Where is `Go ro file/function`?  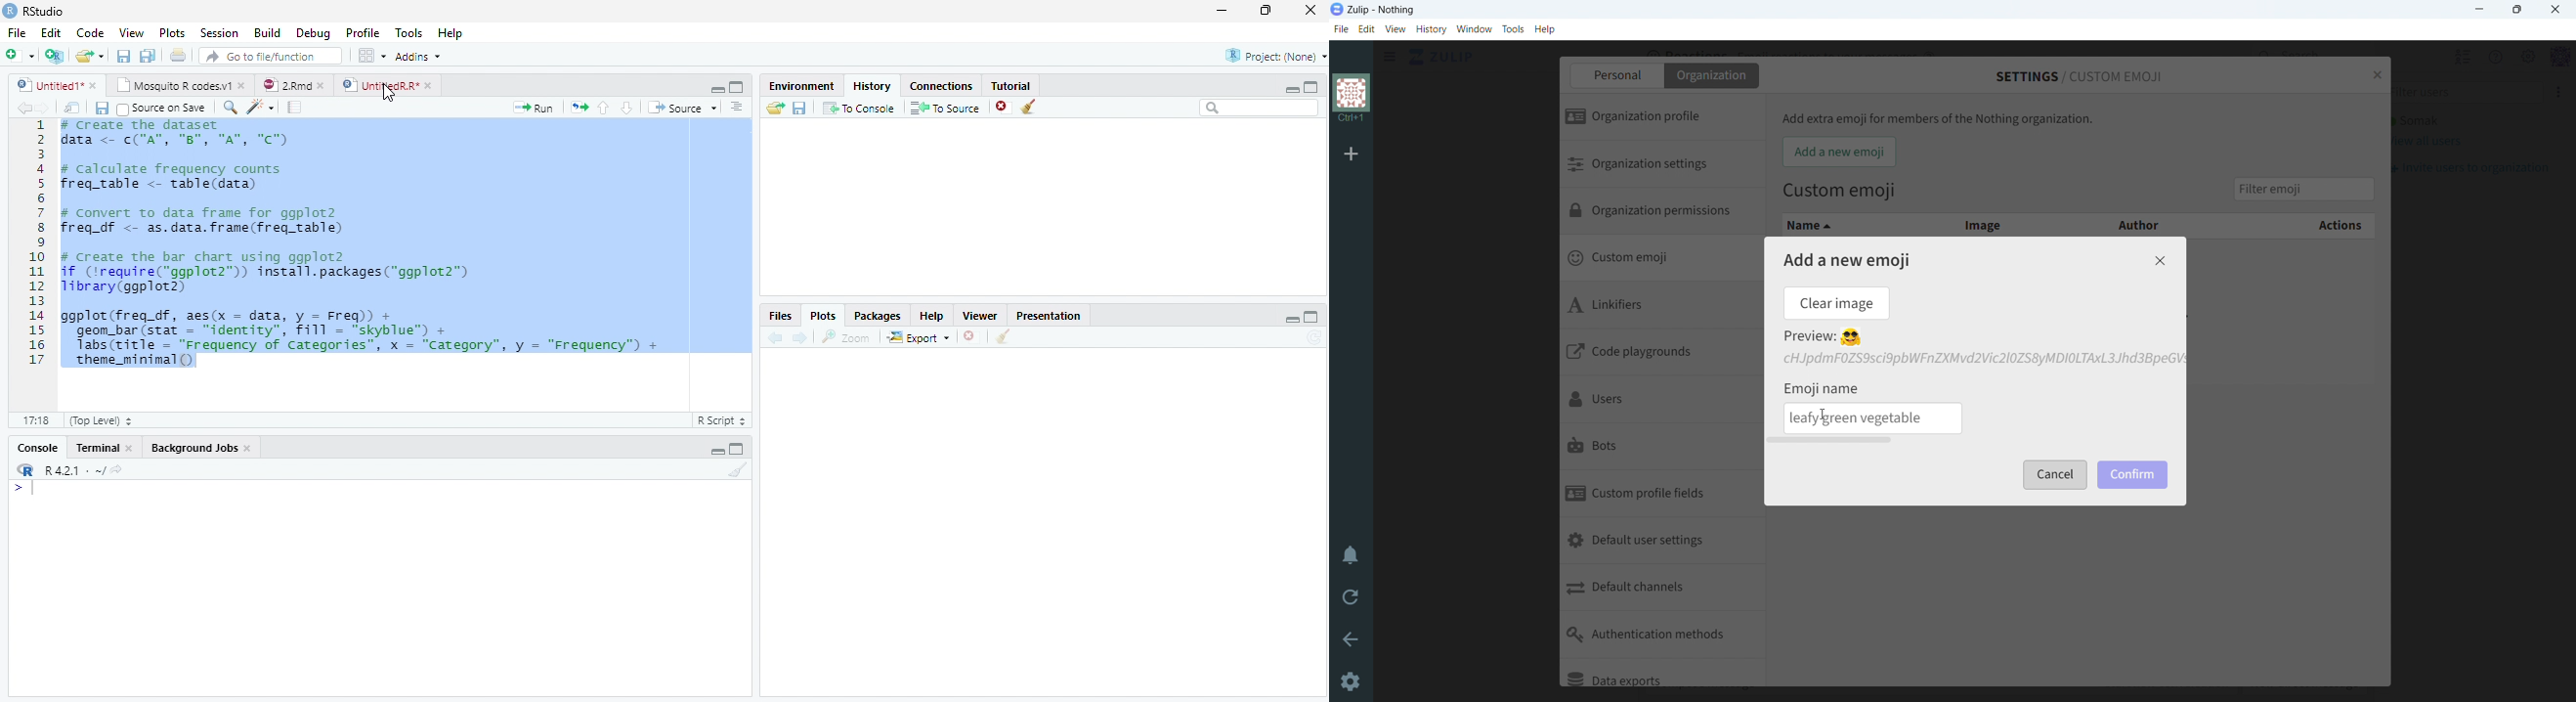
Go ro file/function is located at coordinates (269, 57).